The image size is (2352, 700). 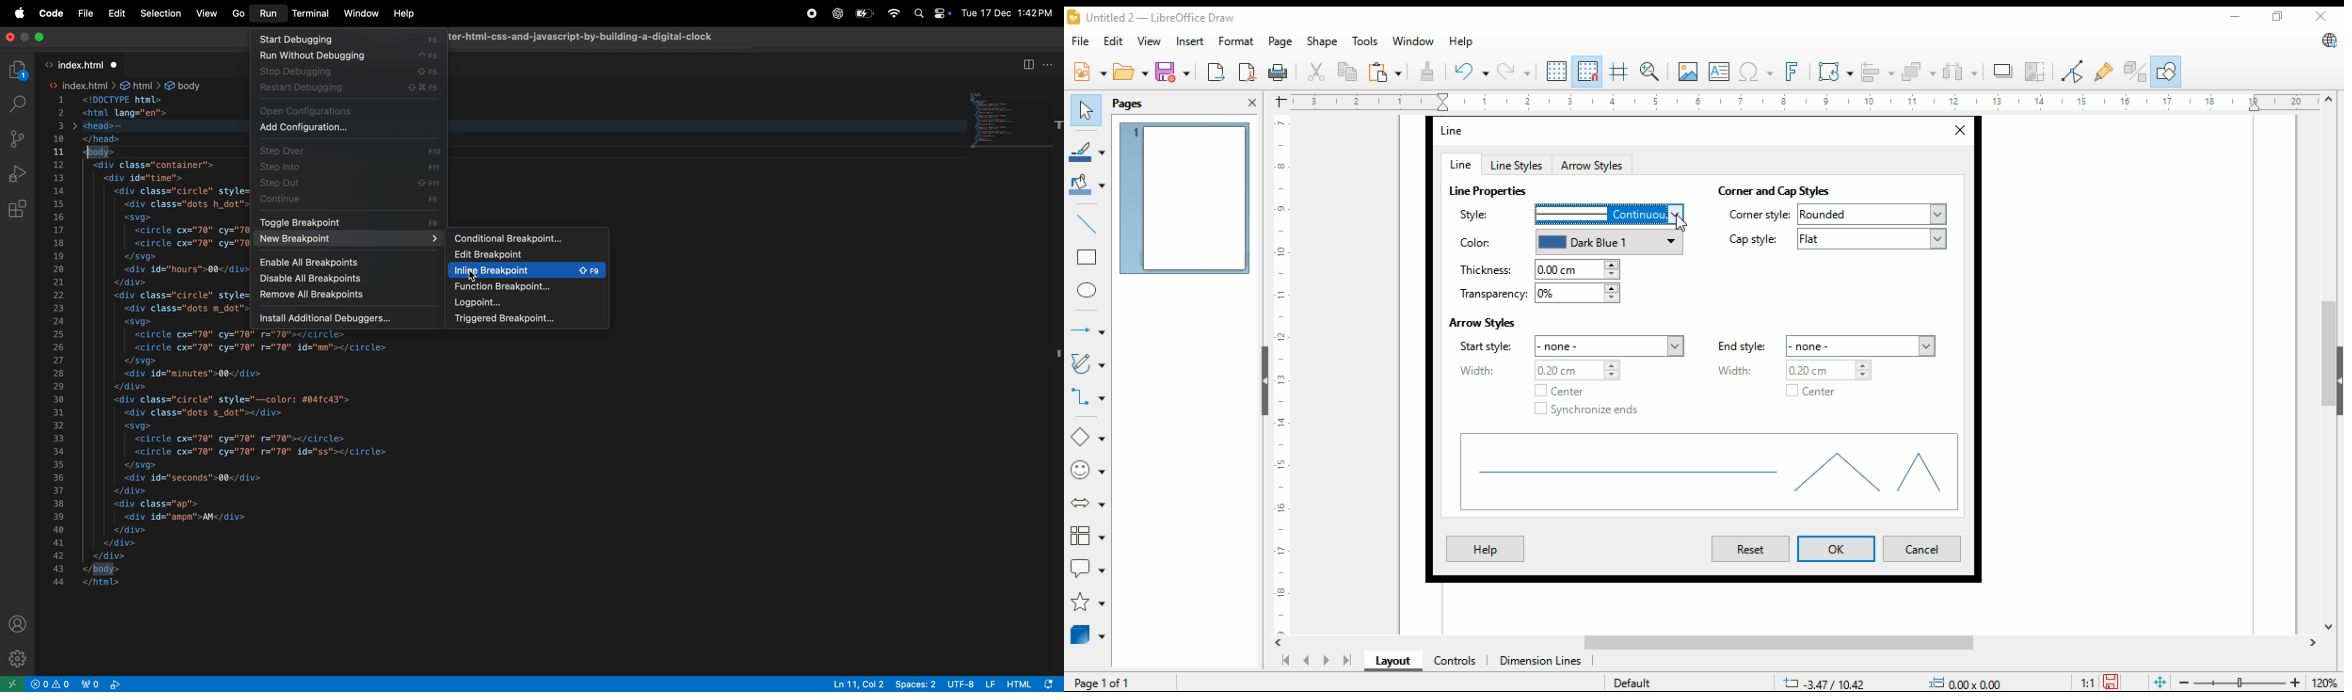 What do you see at coordinates (1217, 71) in the screenshot?
I see `export` at bounding box center [1217, 71].